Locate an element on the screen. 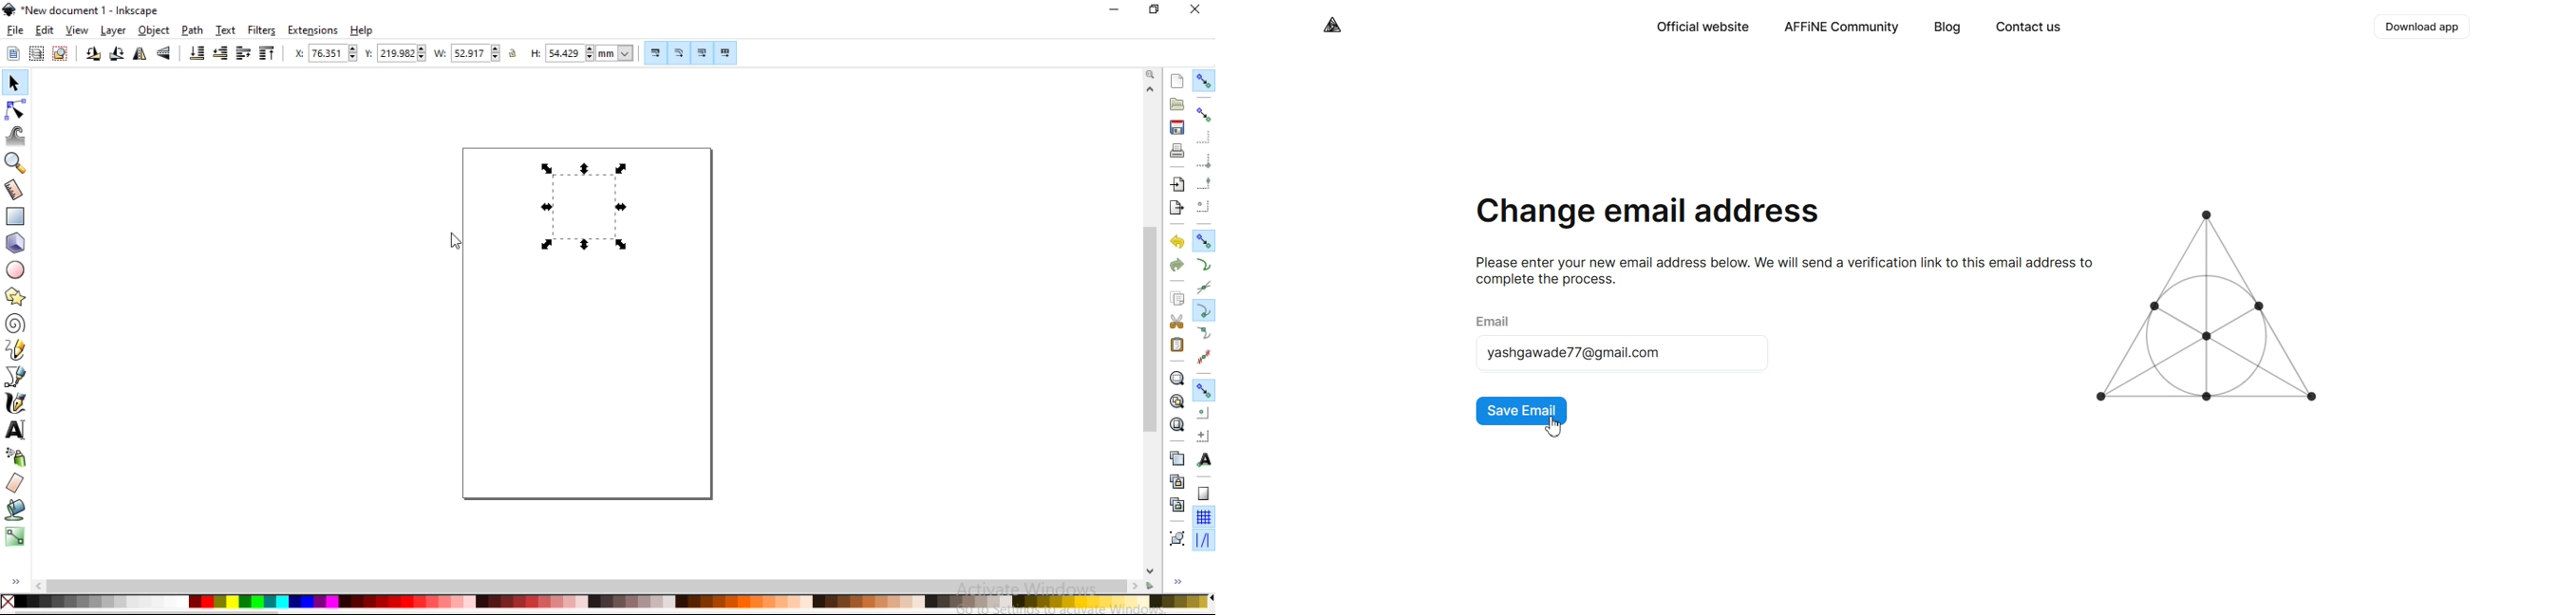  draw calligraphic or brush strokes is located at coordinates (17, 401).